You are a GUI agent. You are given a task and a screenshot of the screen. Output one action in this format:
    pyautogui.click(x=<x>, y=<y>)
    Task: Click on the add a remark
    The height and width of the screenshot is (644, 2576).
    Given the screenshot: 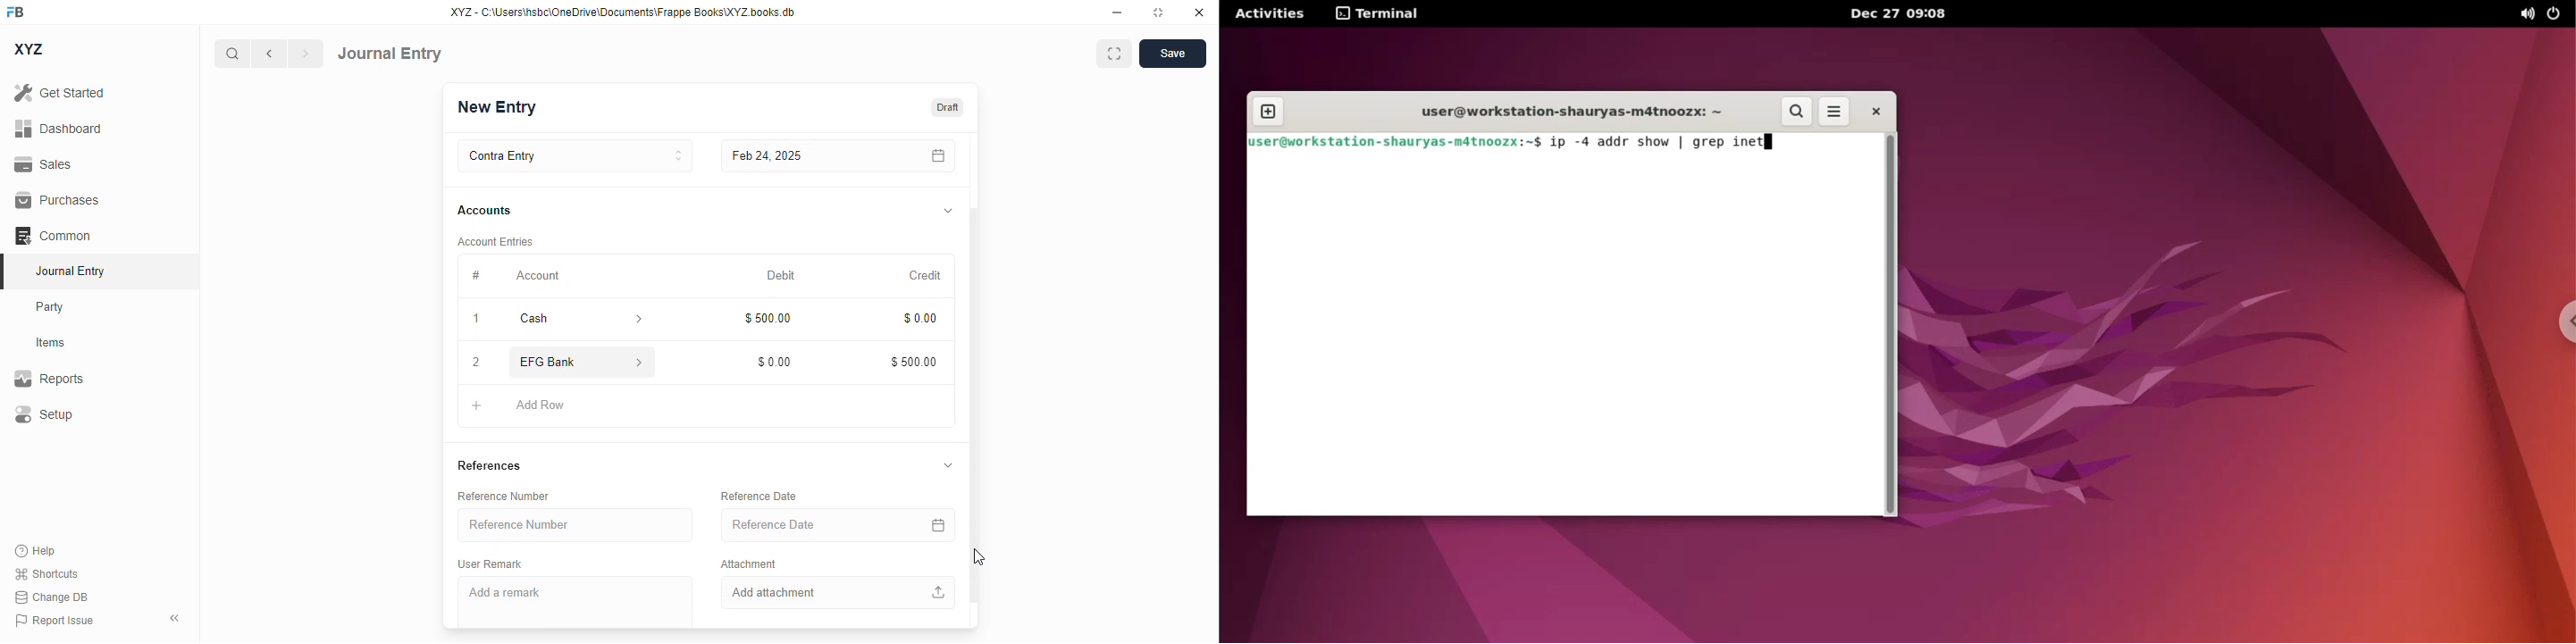 What is the action you would take?
    pyautogui.click(x=576, y=602)
    